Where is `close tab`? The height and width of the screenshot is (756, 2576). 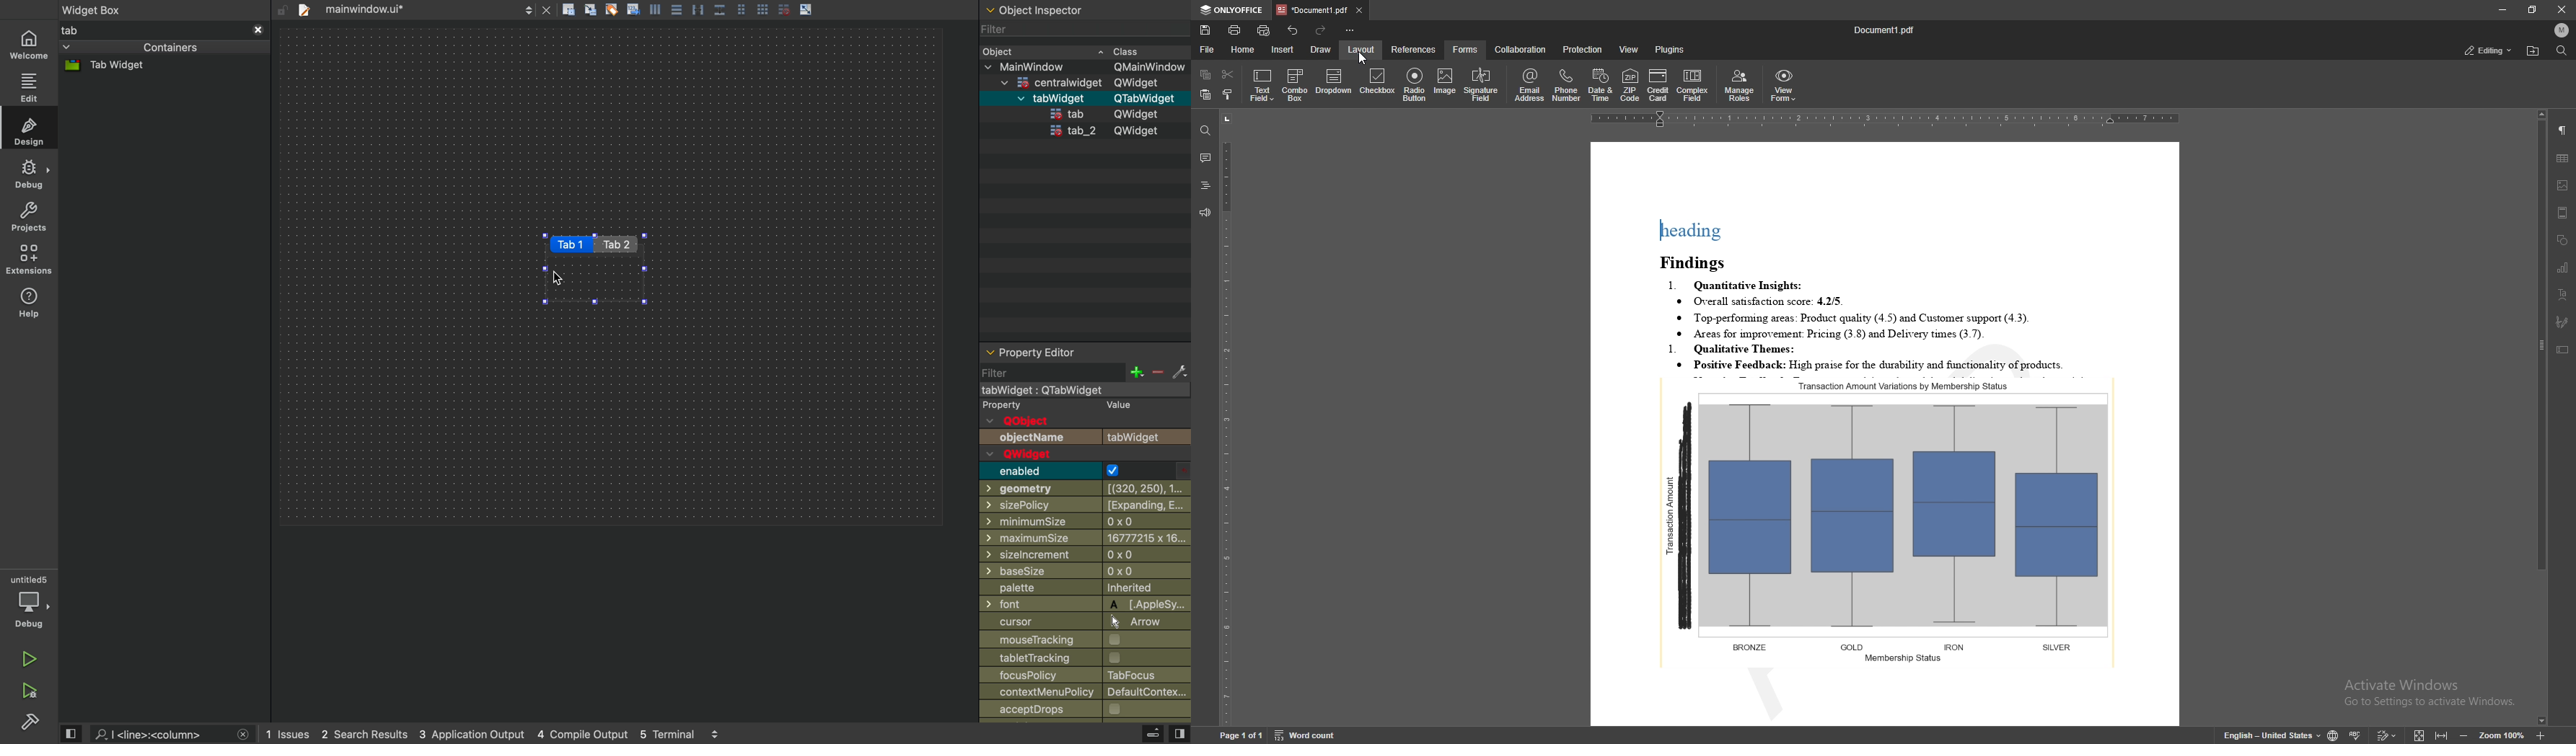
close tab is located at coordinates (1359, 9).